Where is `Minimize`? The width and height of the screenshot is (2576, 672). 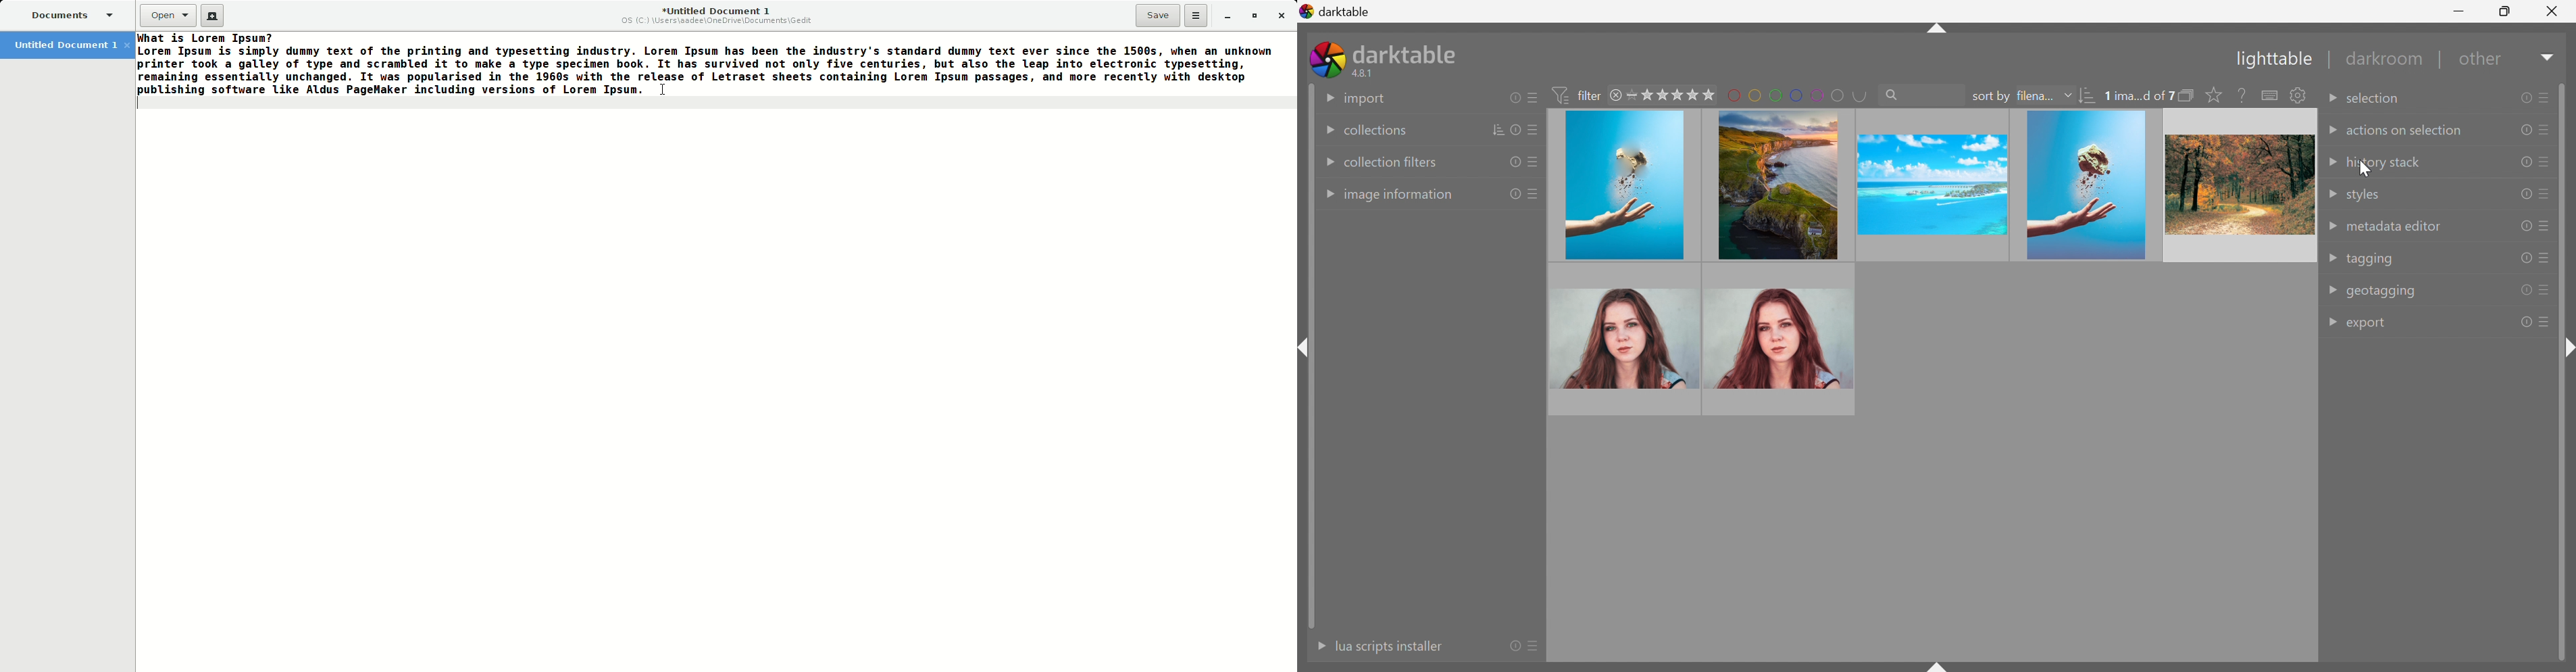
Minimize is located at coordinates (2462, 10).